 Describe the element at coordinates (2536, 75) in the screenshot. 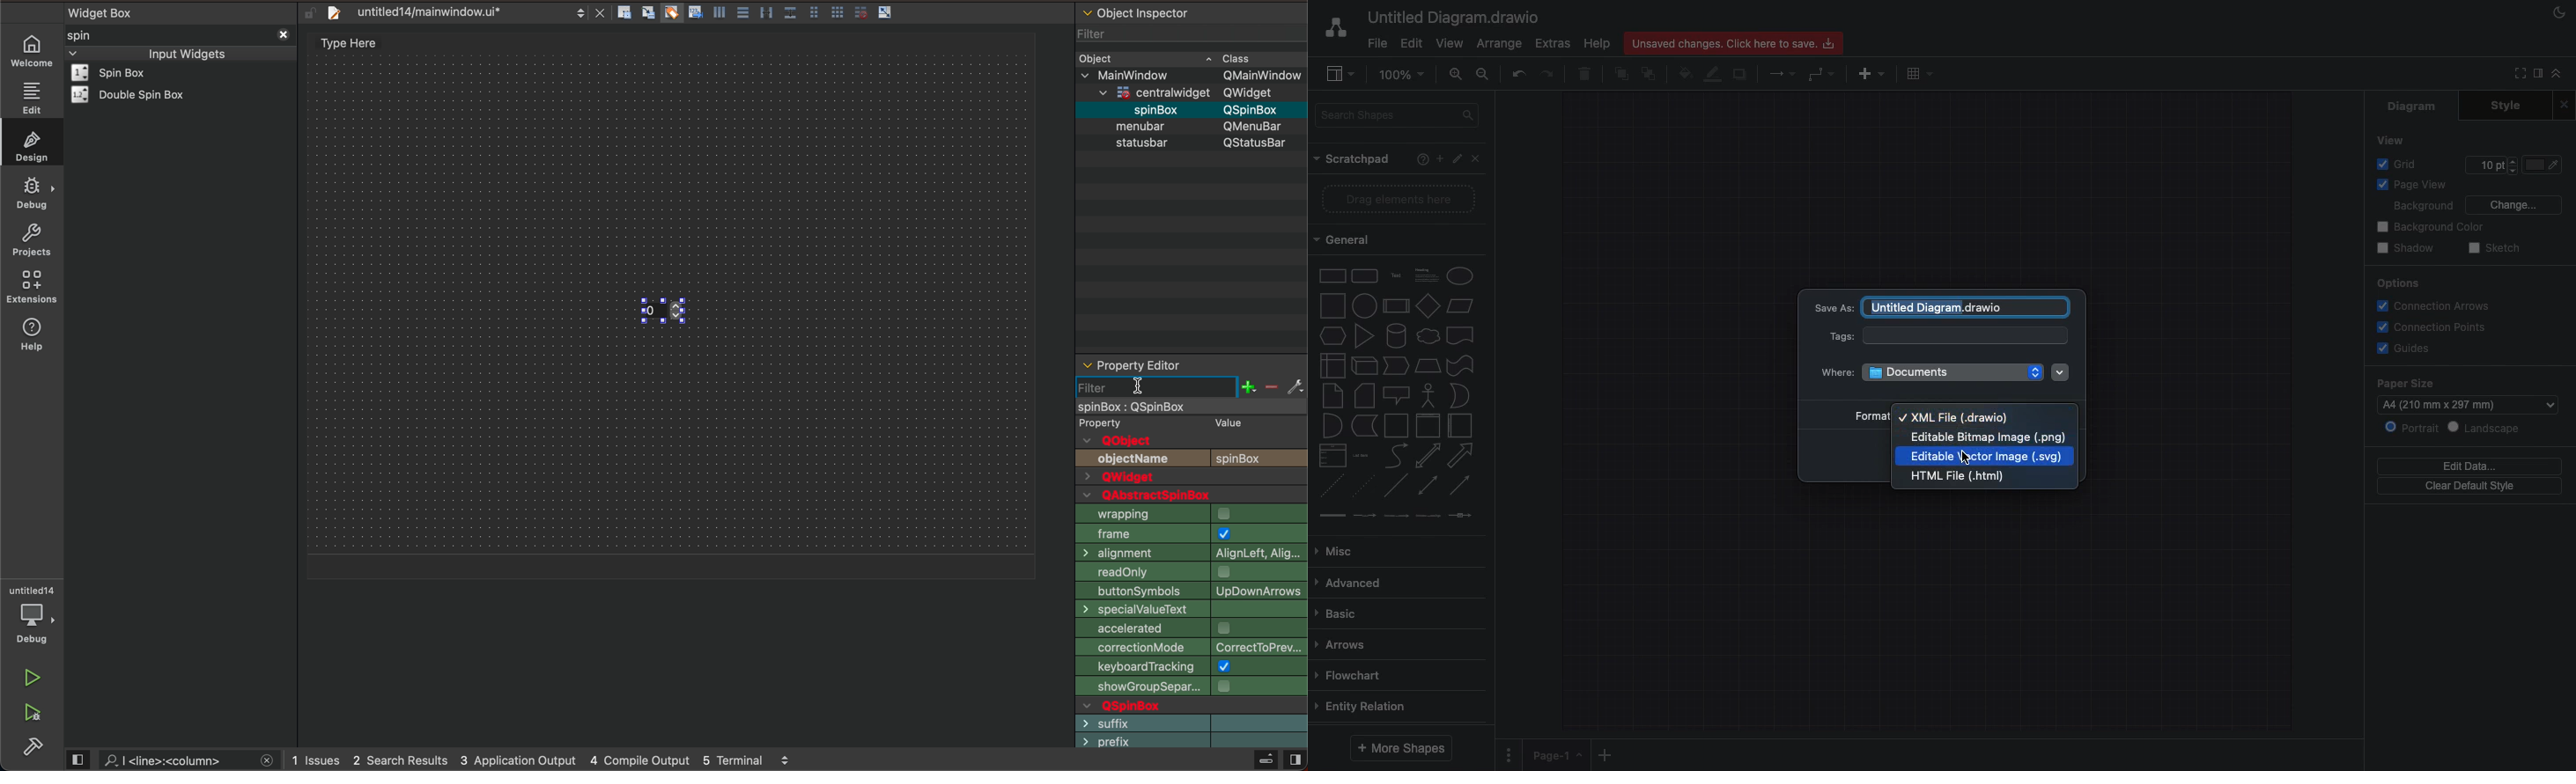

I see `Sidebar` at that location.